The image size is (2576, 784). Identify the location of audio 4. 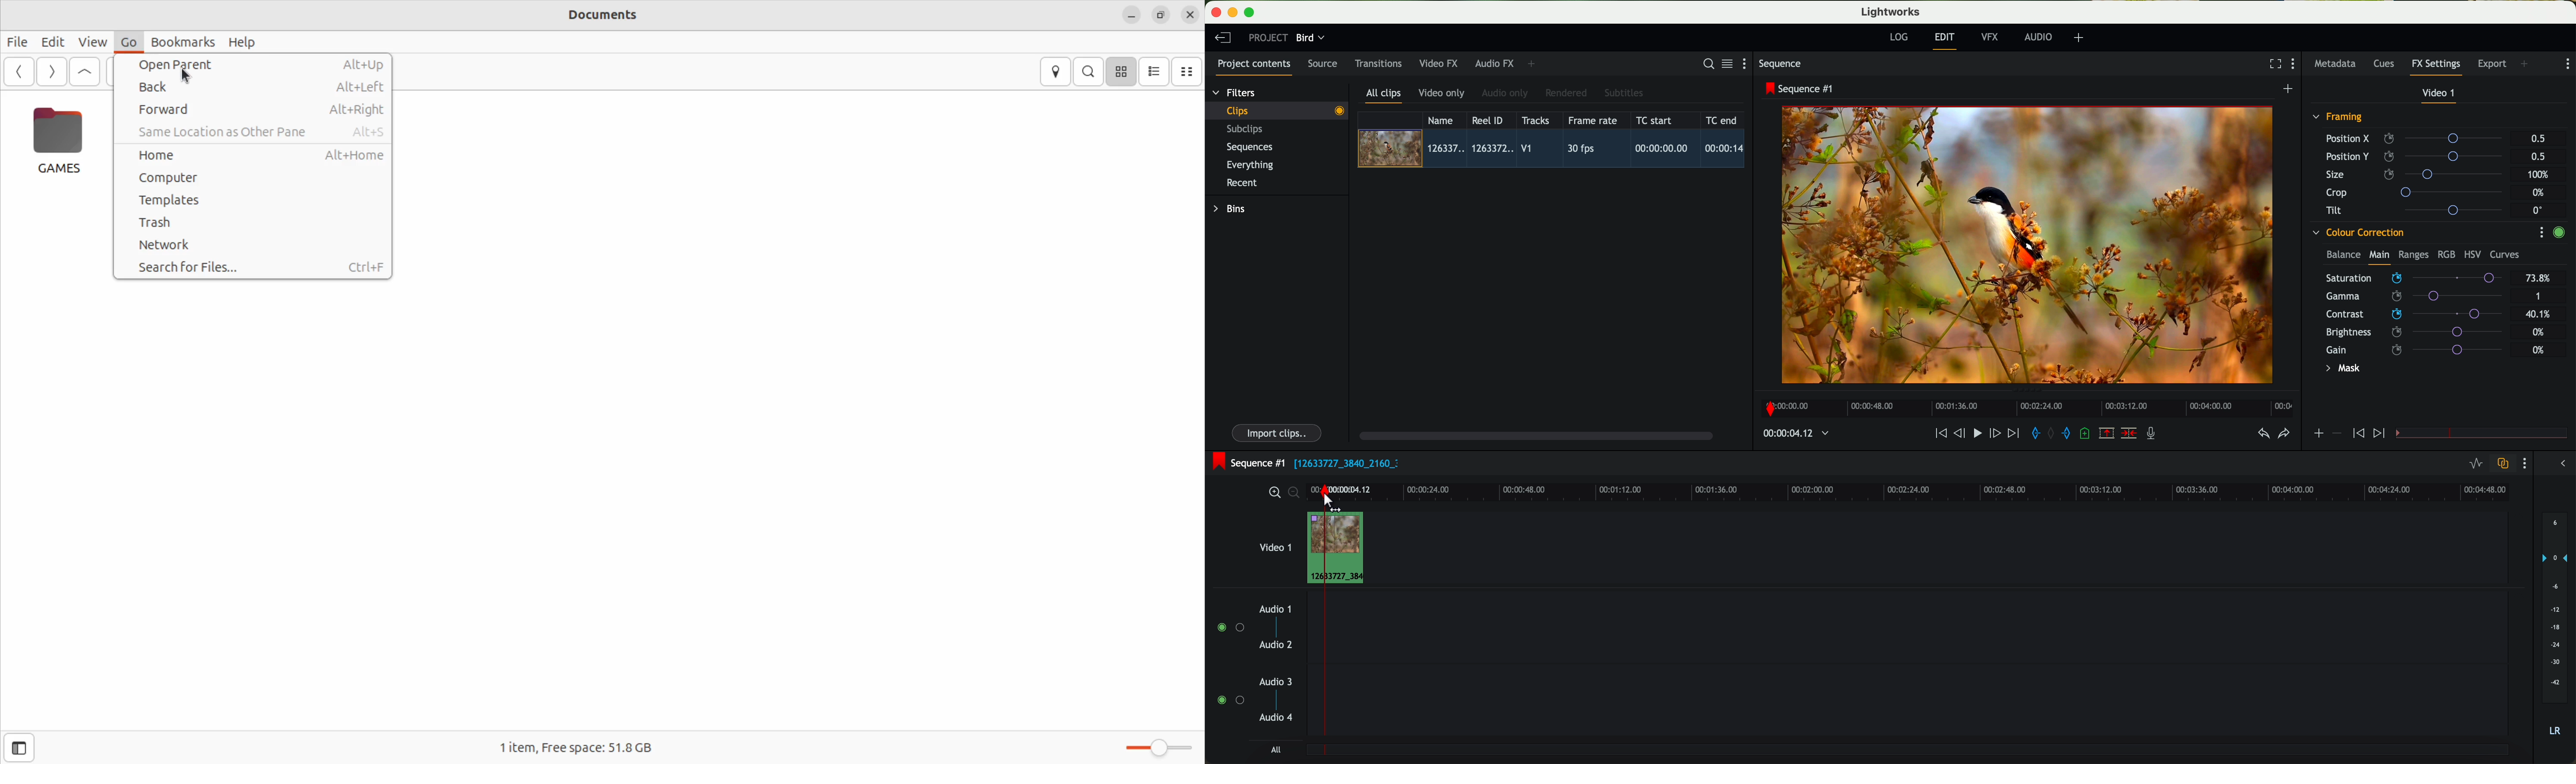
(1277, 717).